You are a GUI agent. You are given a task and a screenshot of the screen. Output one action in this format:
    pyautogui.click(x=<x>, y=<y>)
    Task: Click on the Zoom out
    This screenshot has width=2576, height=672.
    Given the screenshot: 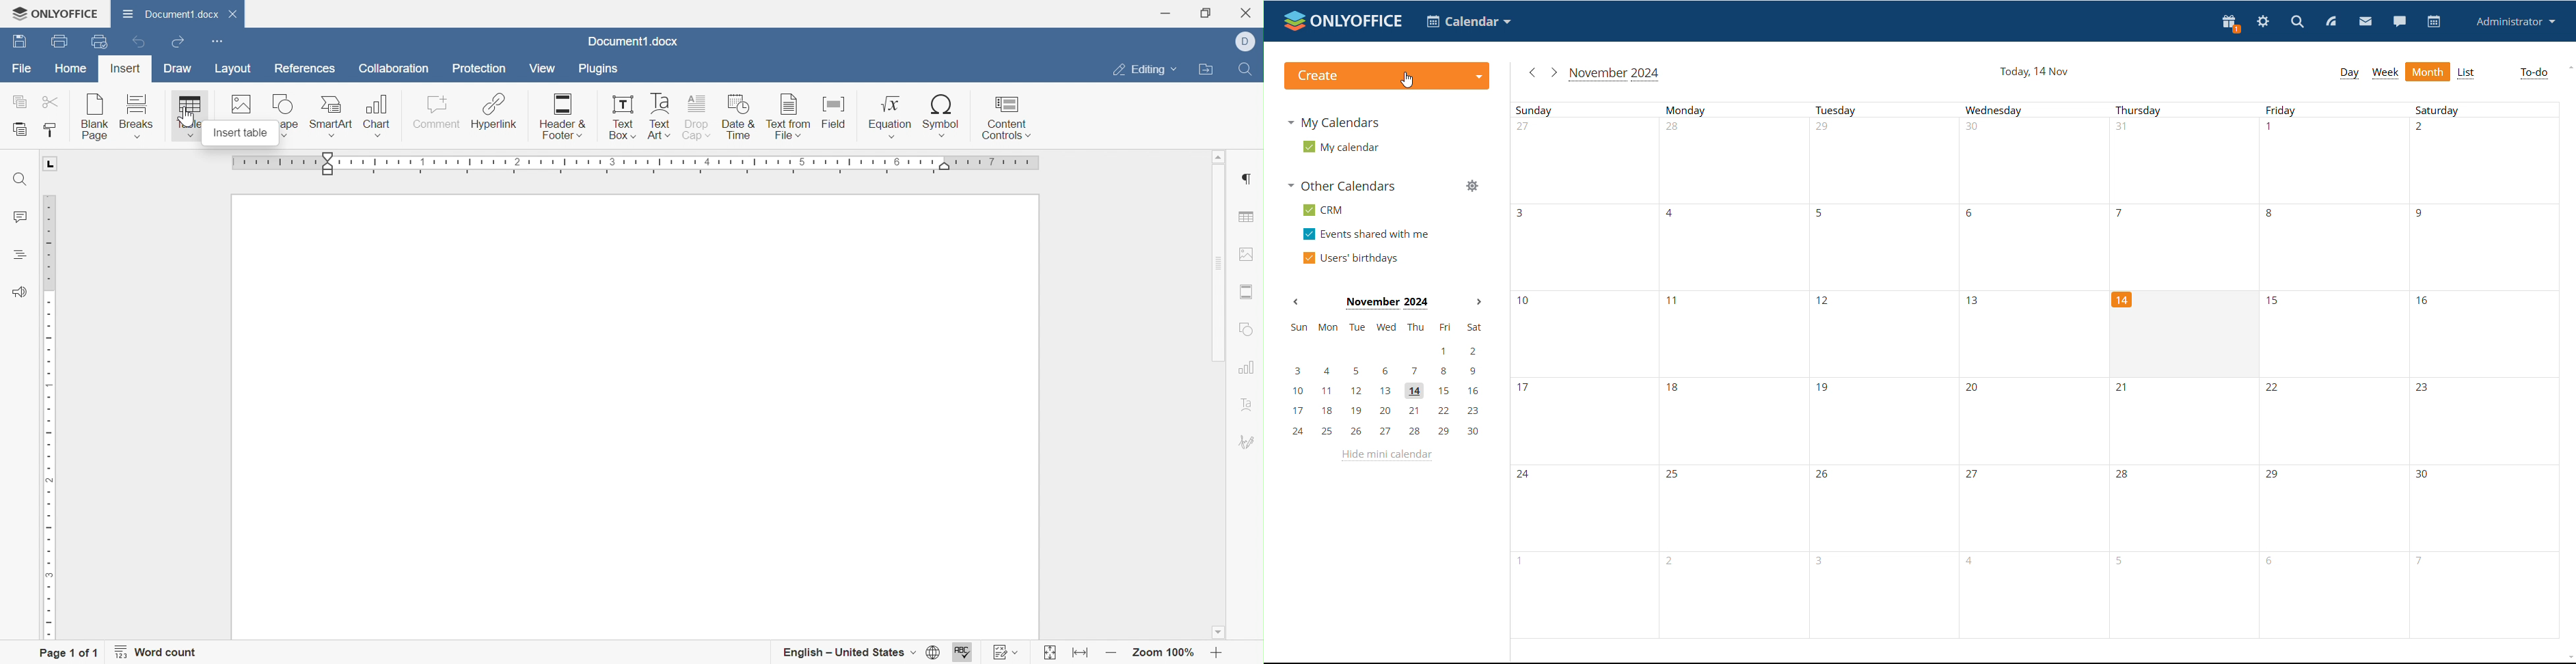 What is the action you would take?
    pyautogui.click(x=1111, y=652)
    